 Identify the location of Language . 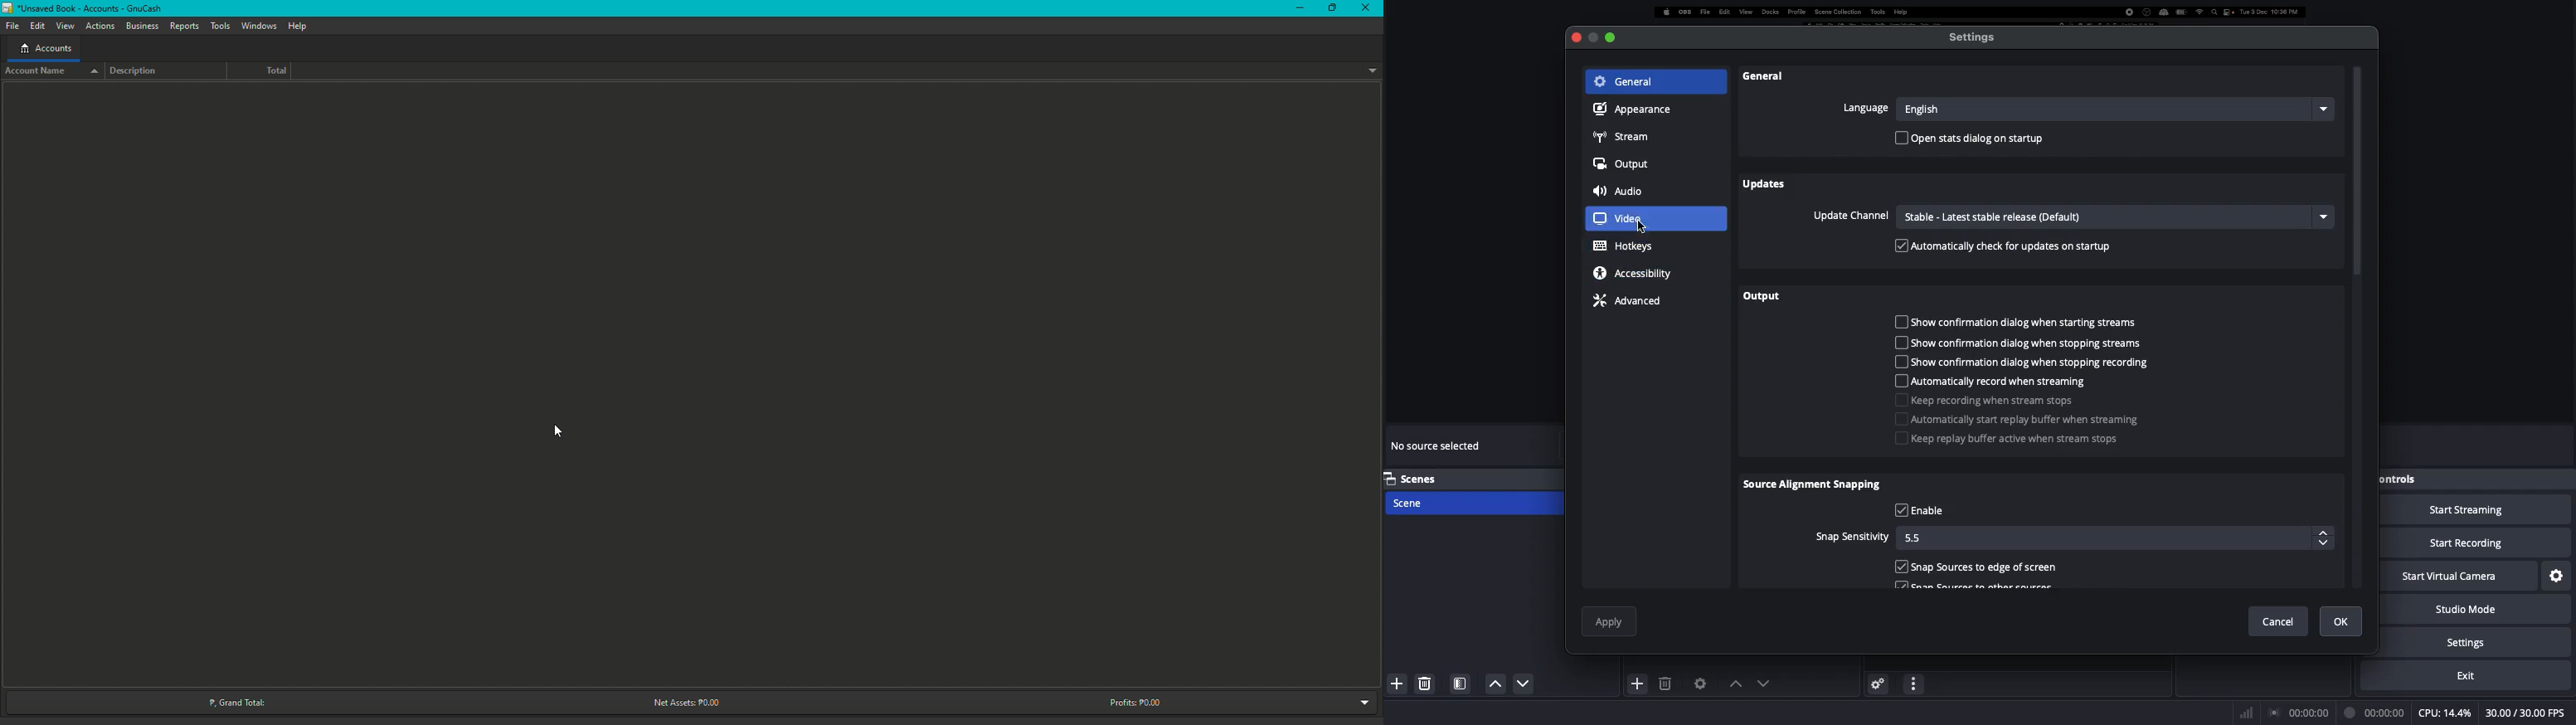
(2084, 109).